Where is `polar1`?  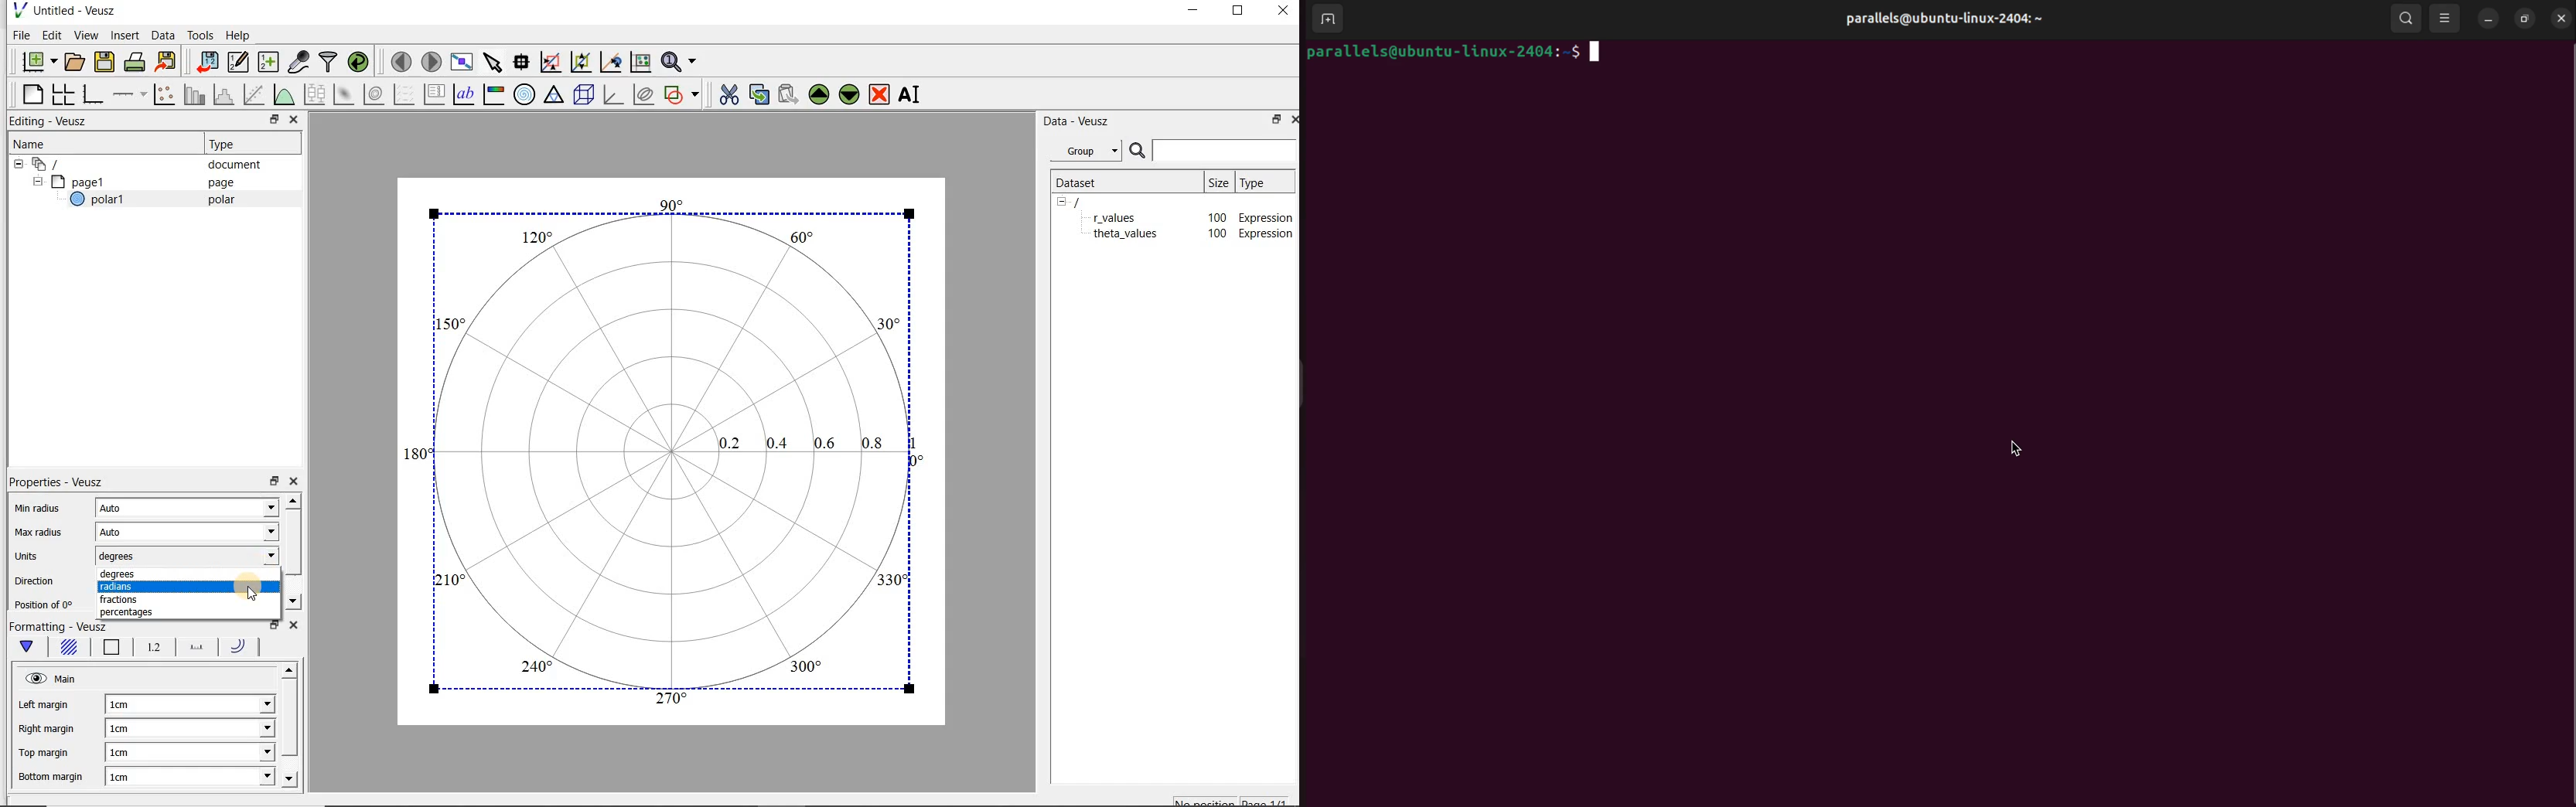
polar1 is located at coordinates (104, 201).